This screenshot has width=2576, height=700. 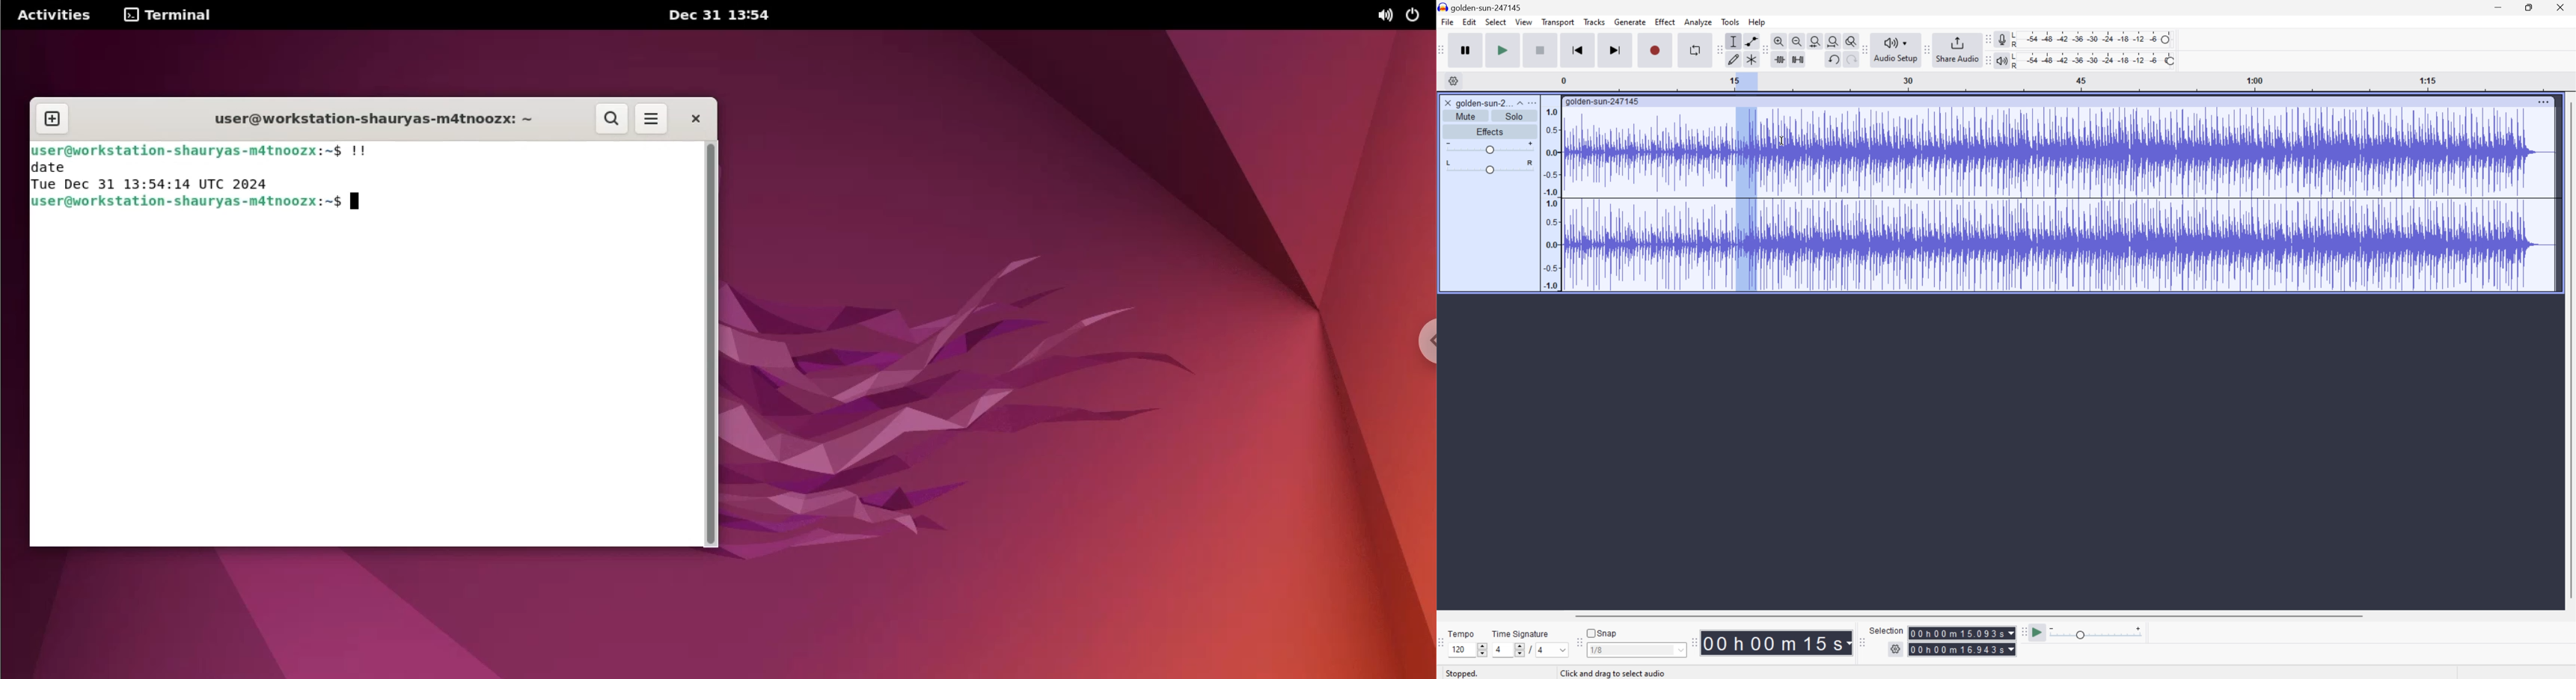 I want to click on Generate, so click(x=1631, y=21).